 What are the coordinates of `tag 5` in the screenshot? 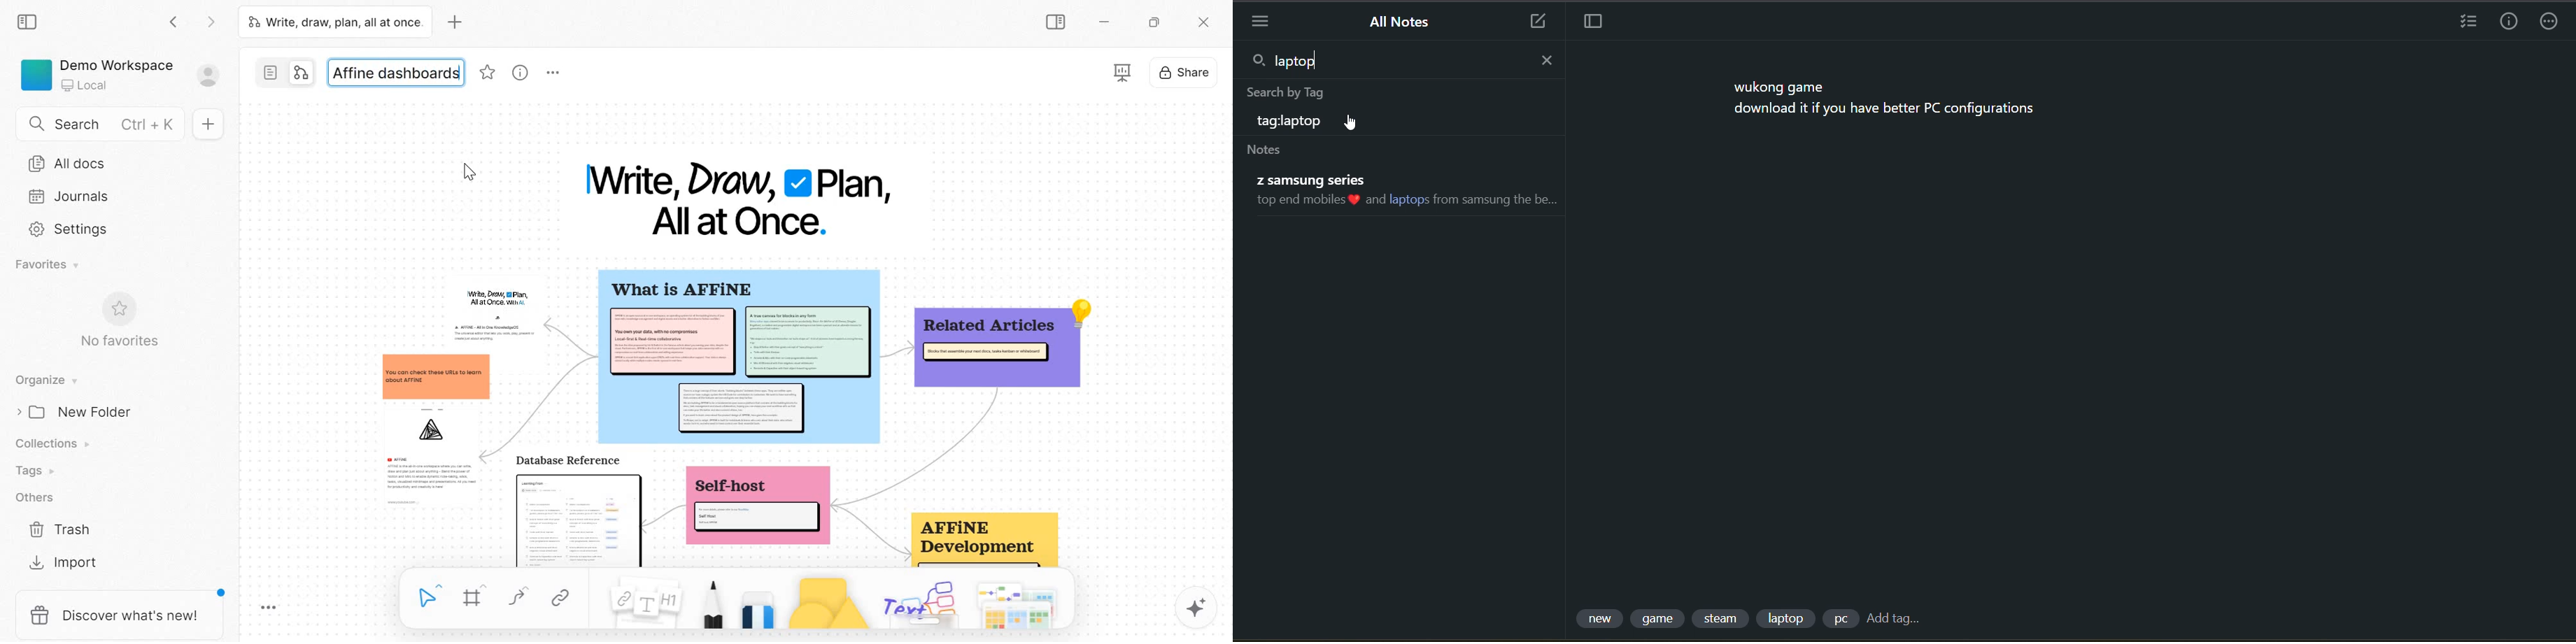 It's located at (1841, 619).